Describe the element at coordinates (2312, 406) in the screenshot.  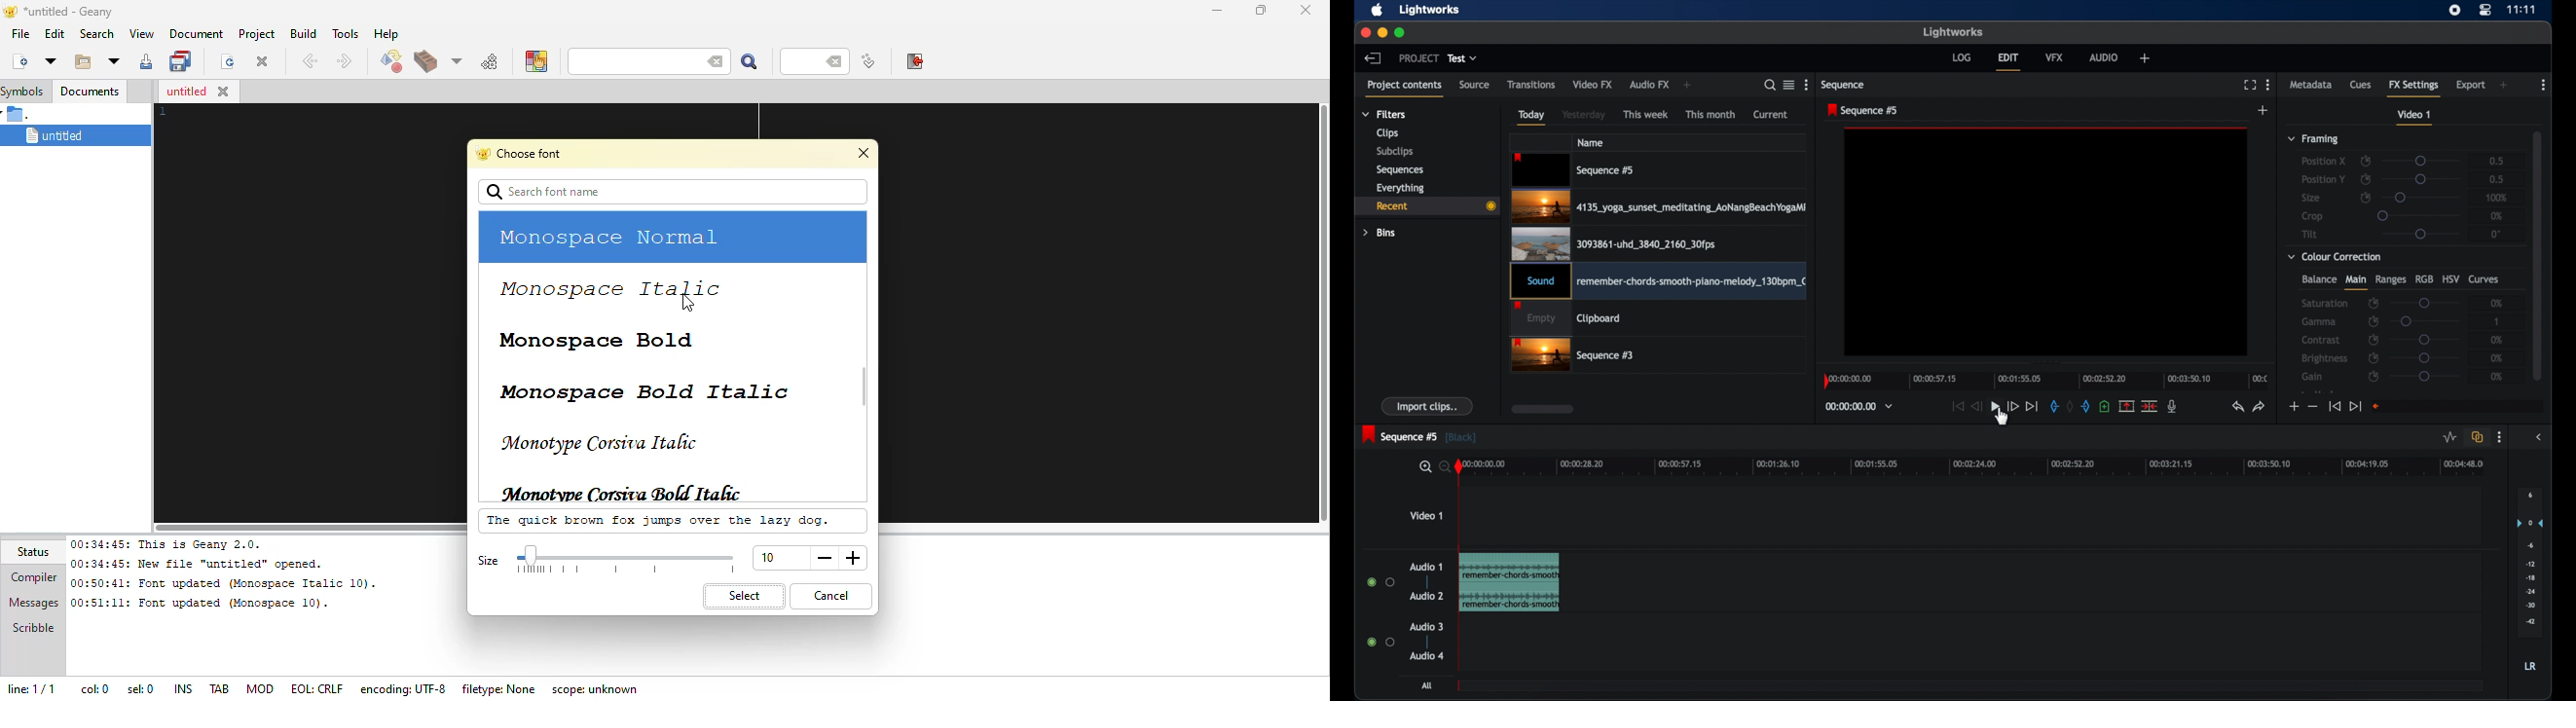
I see `decrement` at that location.